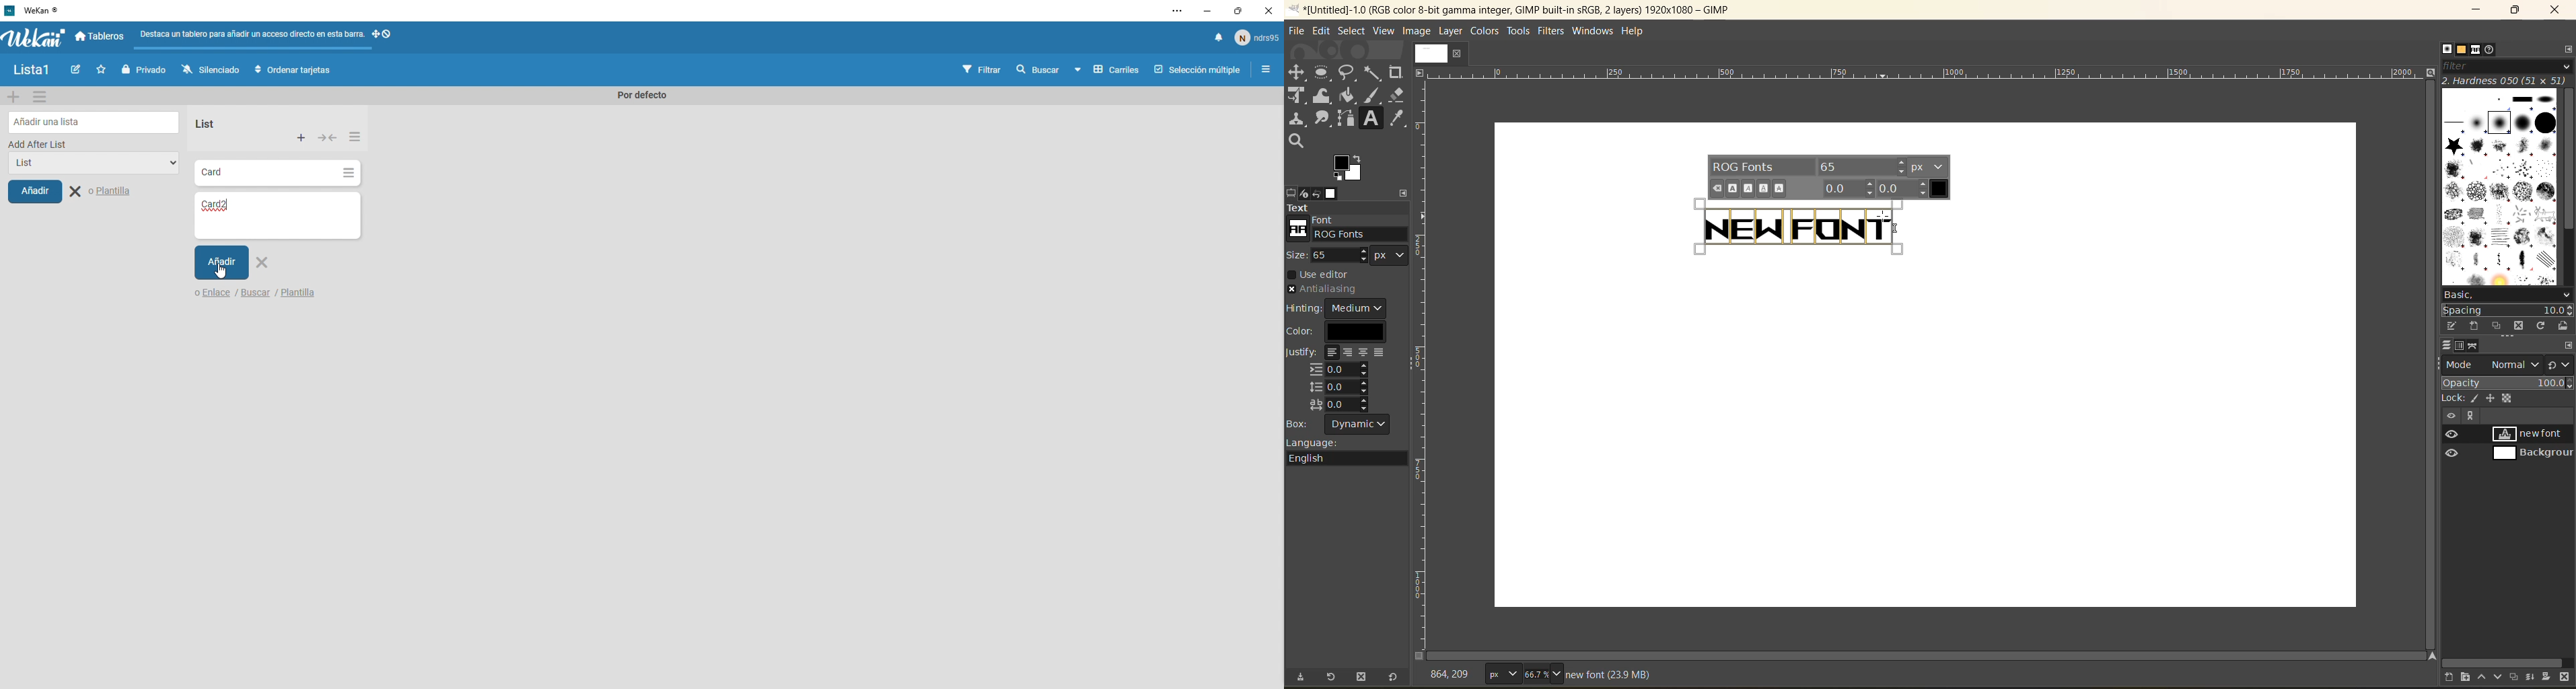  Describe the element at coordinates (355, 135) in the screenshot. I see `More` at that location.